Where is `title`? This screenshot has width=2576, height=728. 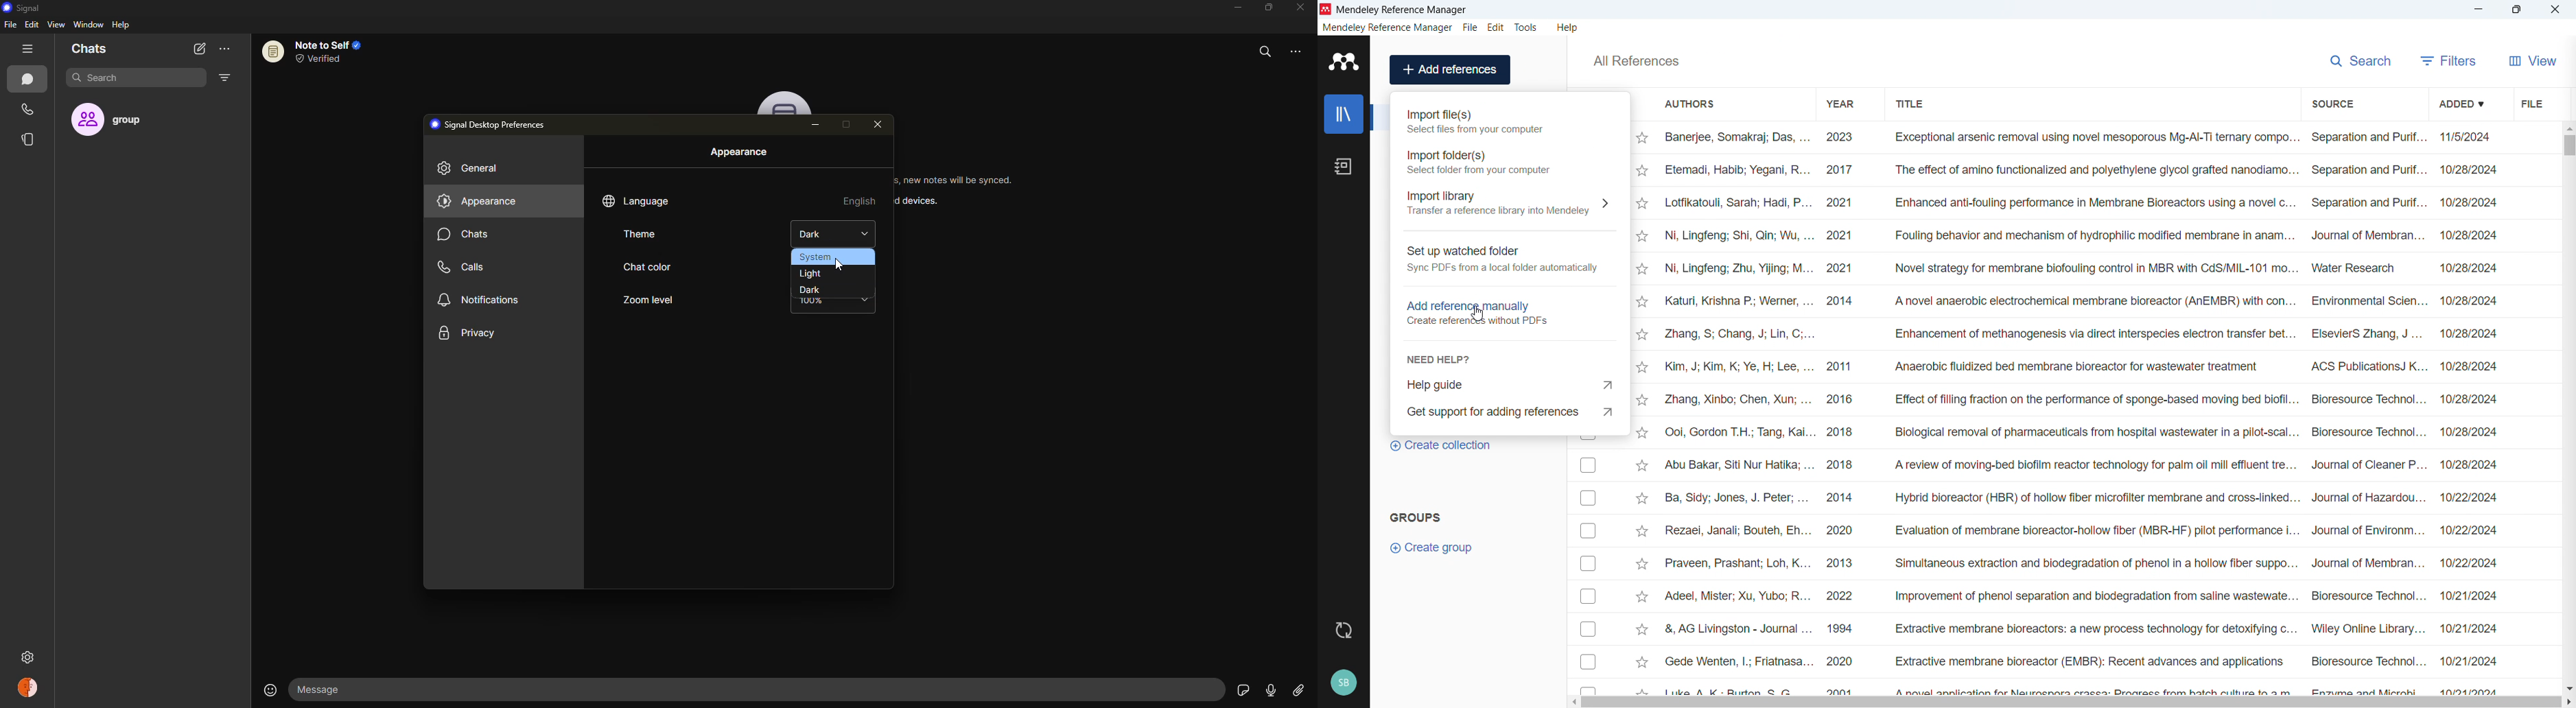 title is located at coordinates (1403, 10).